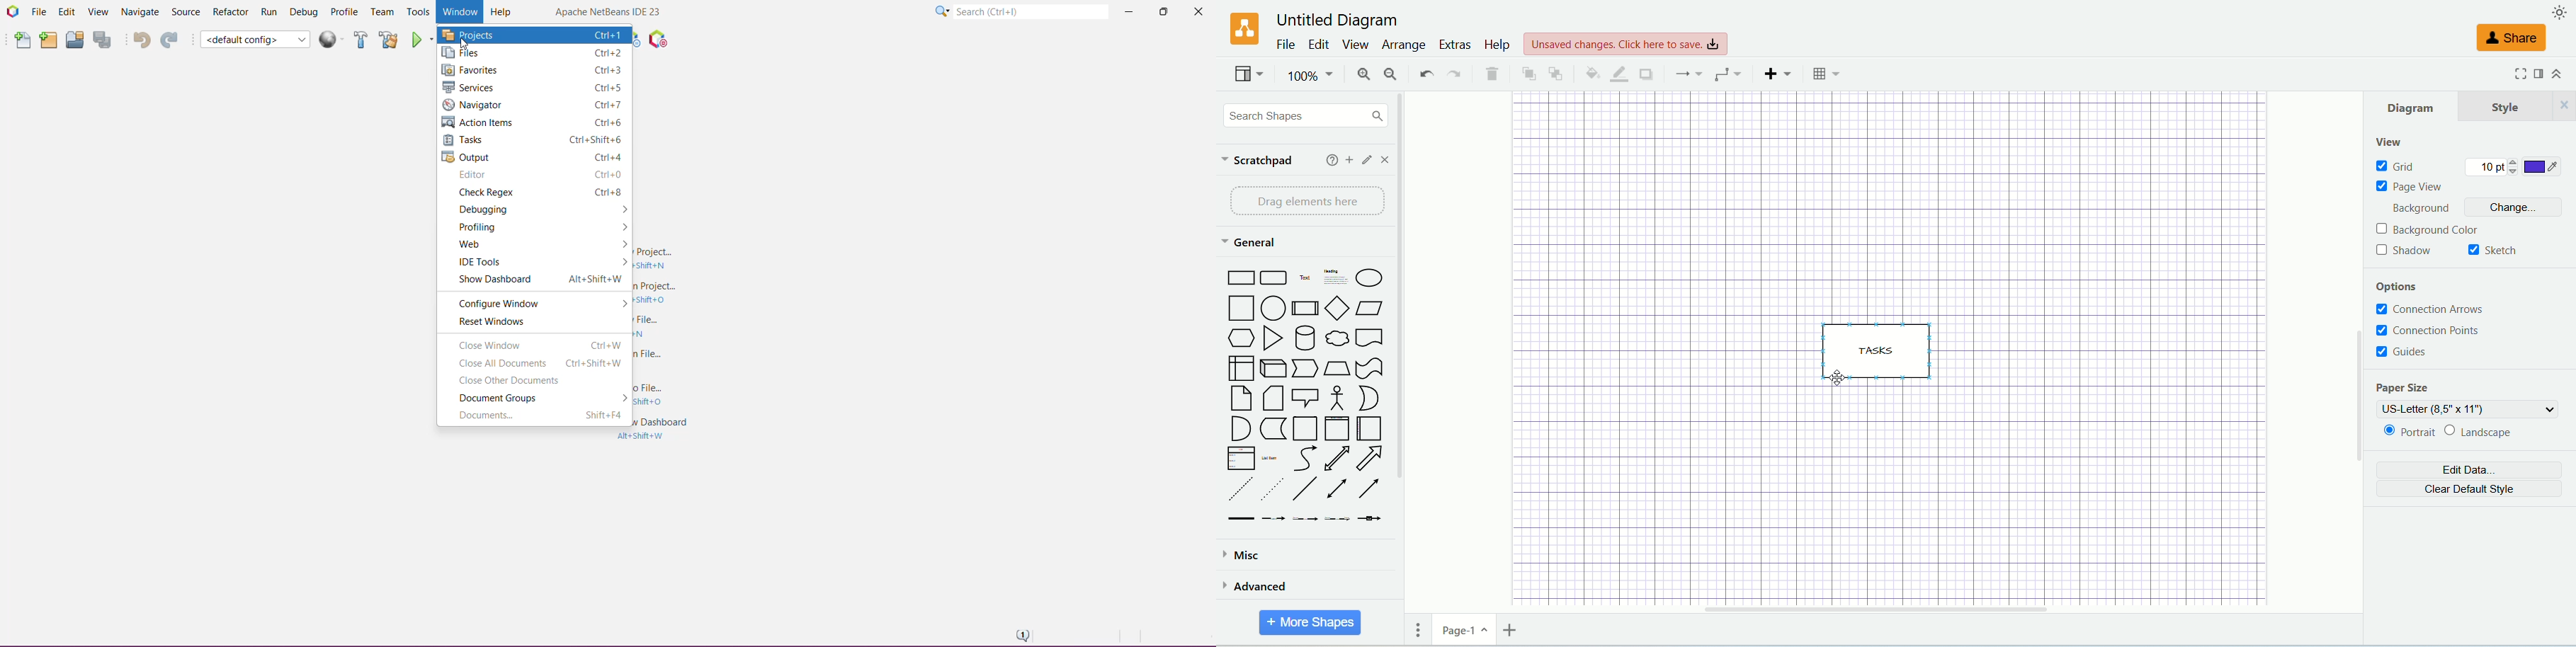 This screenshot has height=672, width=2576. I want to click on edit, so click(1316, 43).